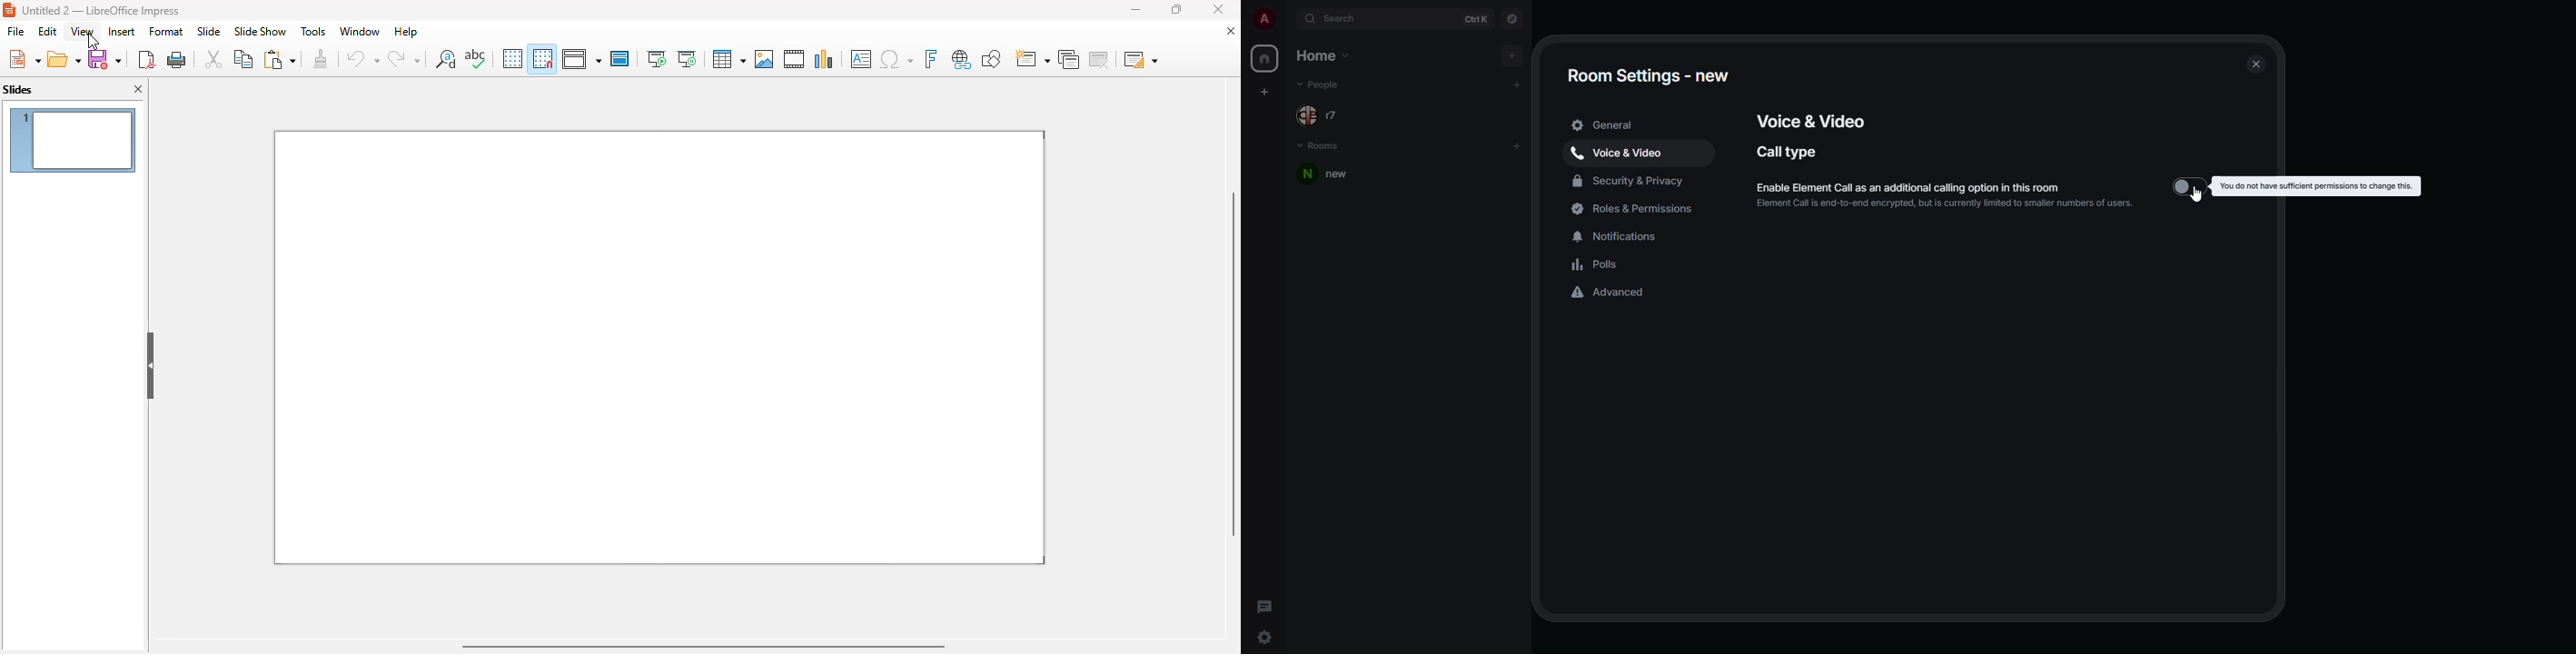 The height and width of the screenshot is (672, 2576). What do you see at coordinates (48, 32) in the screenshot?
I see `edit` at bounding box center [48, 32].